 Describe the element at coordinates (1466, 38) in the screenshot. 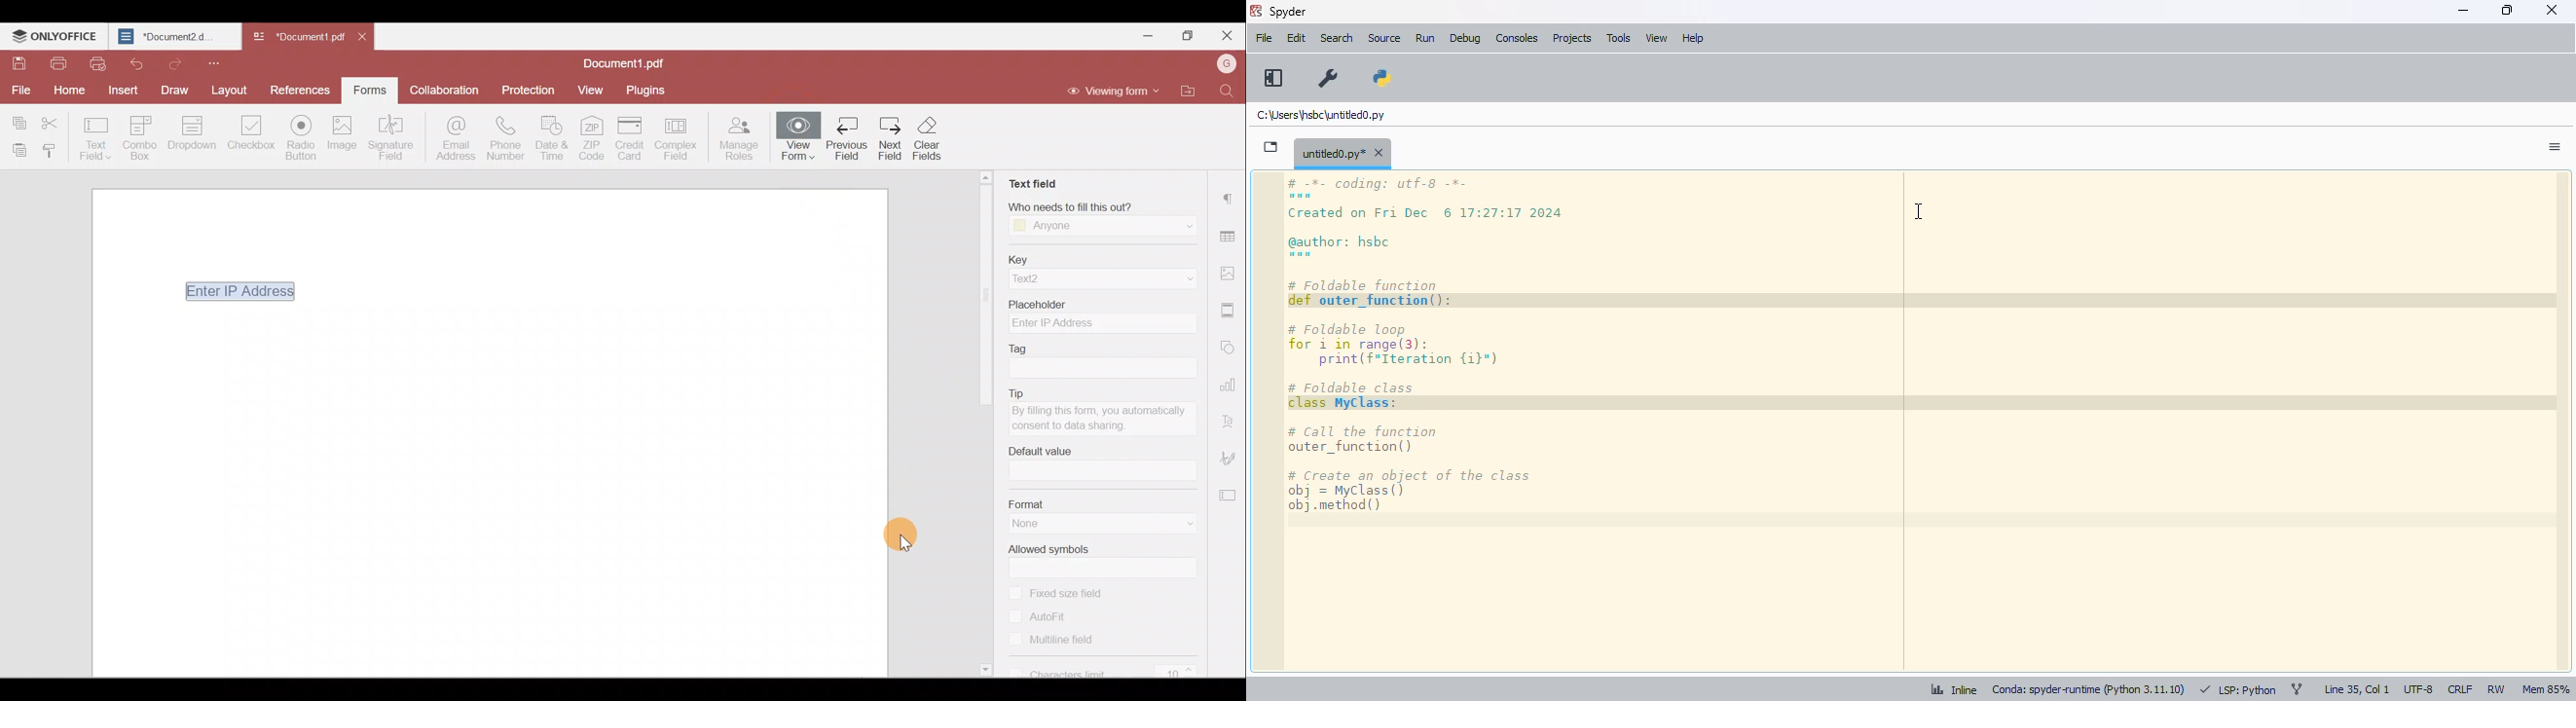

I see `debug` at that location.